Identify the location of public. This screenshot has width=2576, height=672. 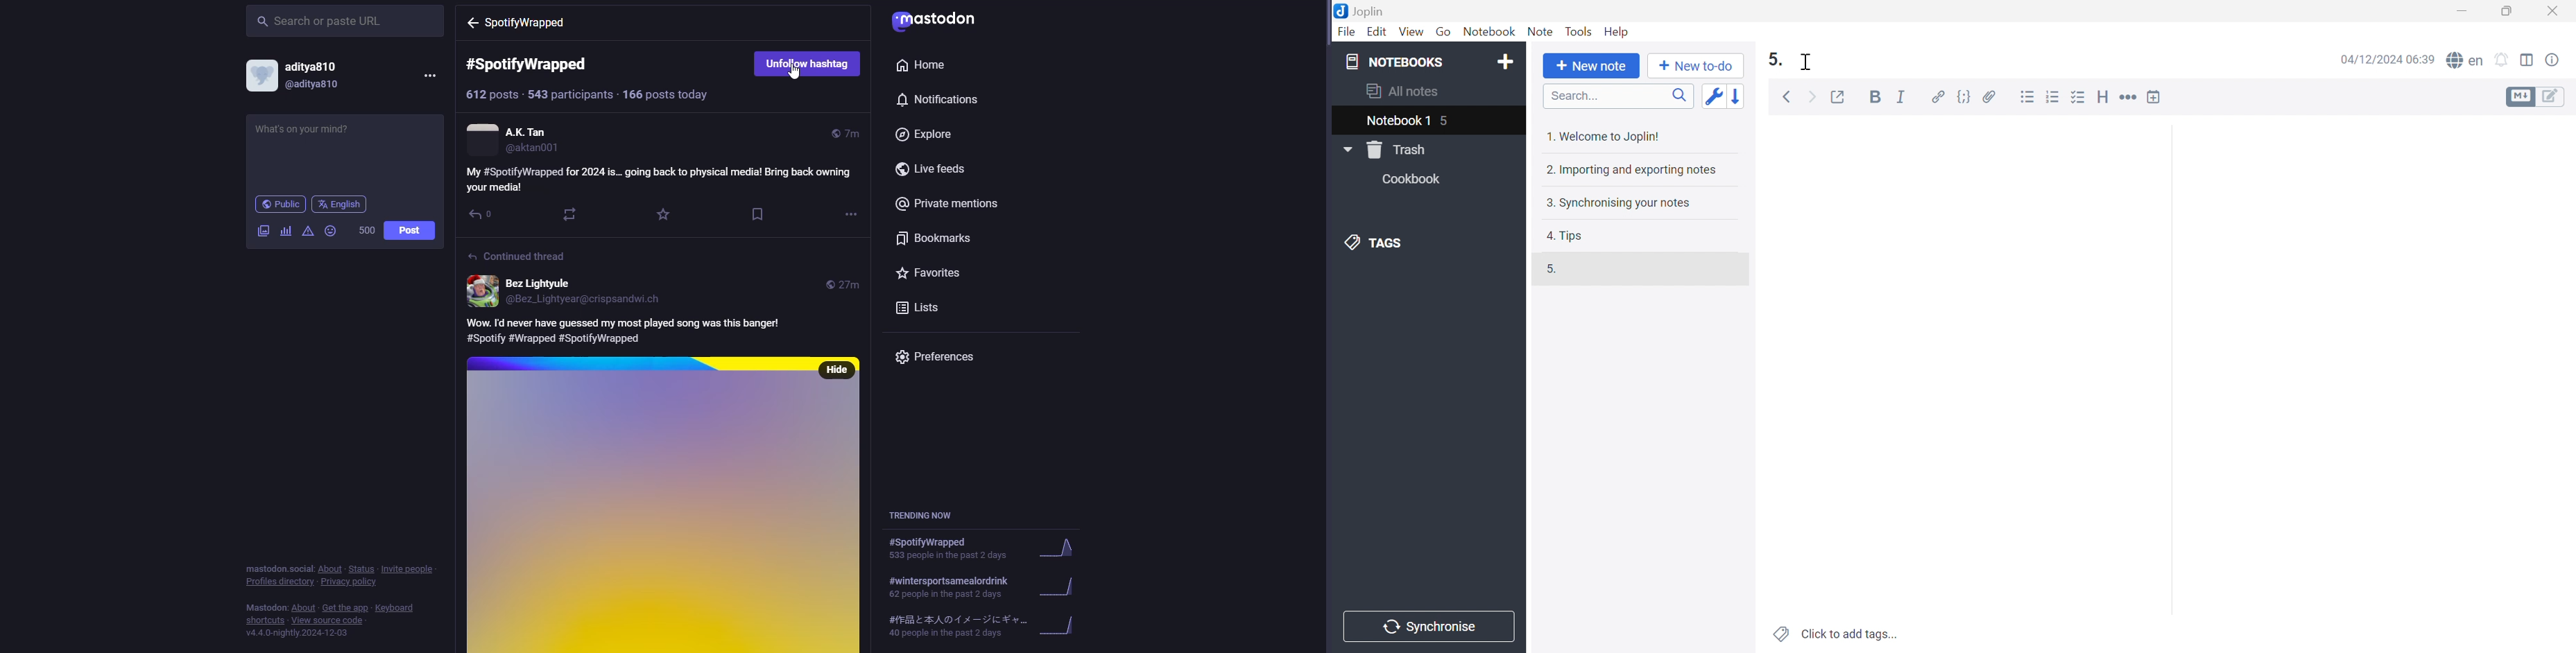
(280, 204).